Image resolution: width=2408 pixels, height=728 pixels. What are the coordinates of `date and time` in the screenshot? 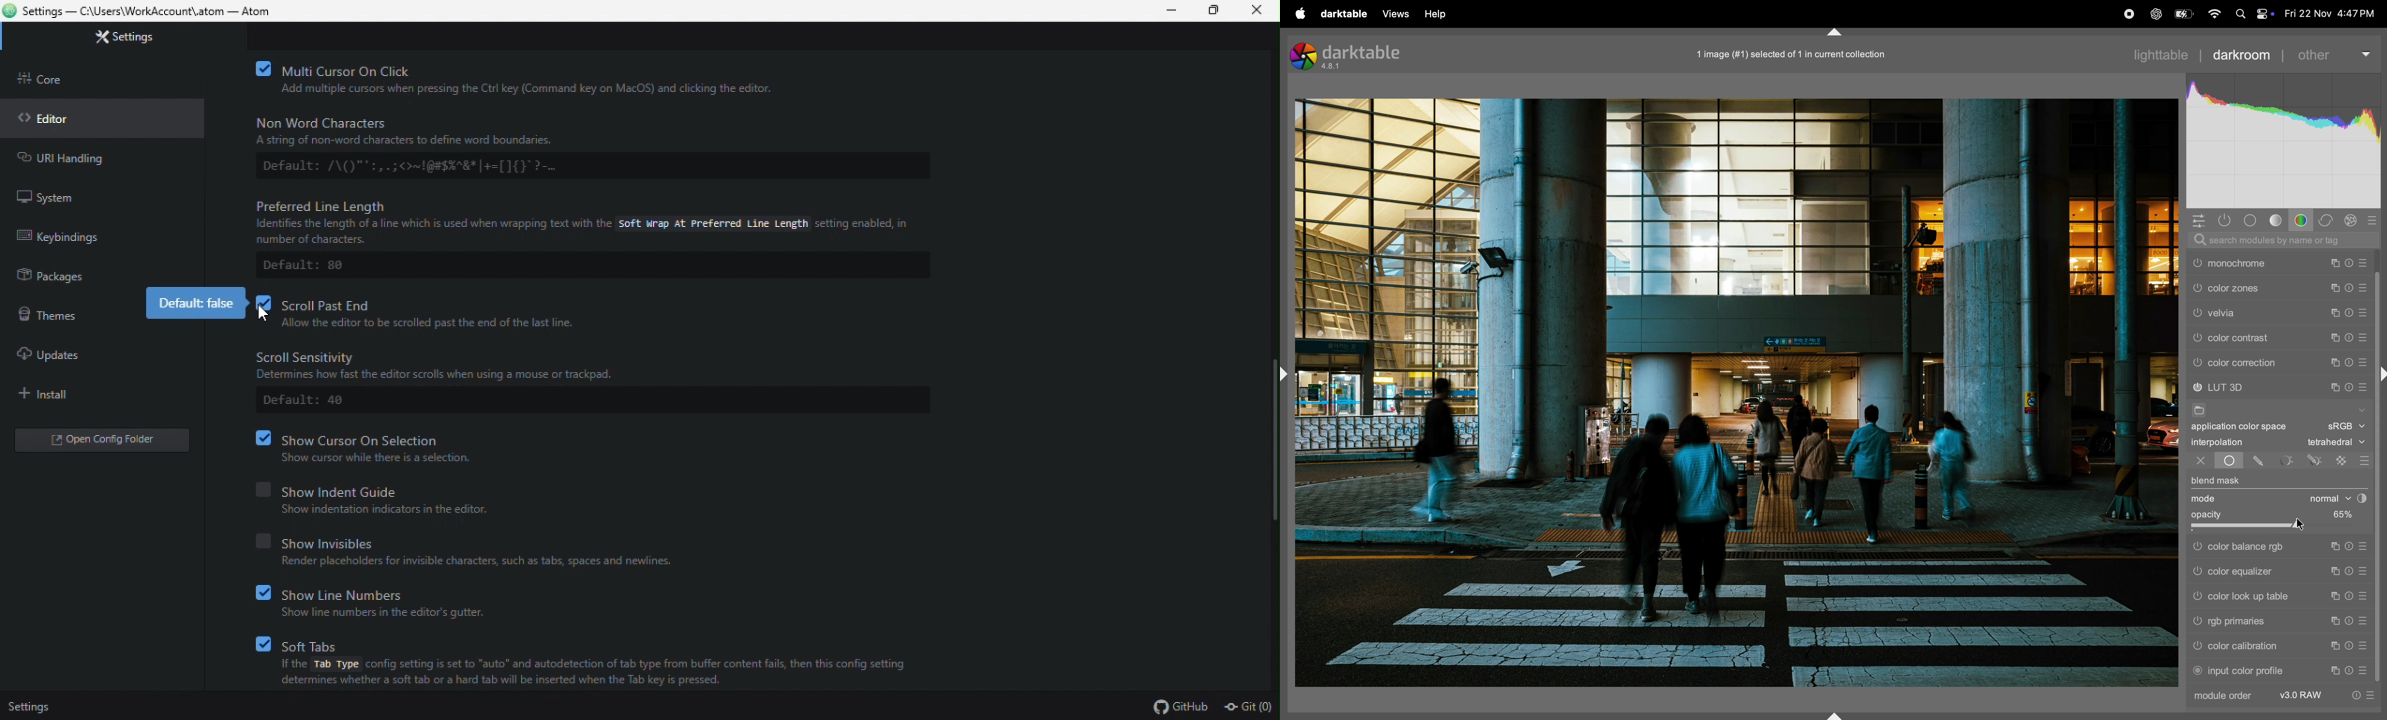 It's located at (2331, 14).